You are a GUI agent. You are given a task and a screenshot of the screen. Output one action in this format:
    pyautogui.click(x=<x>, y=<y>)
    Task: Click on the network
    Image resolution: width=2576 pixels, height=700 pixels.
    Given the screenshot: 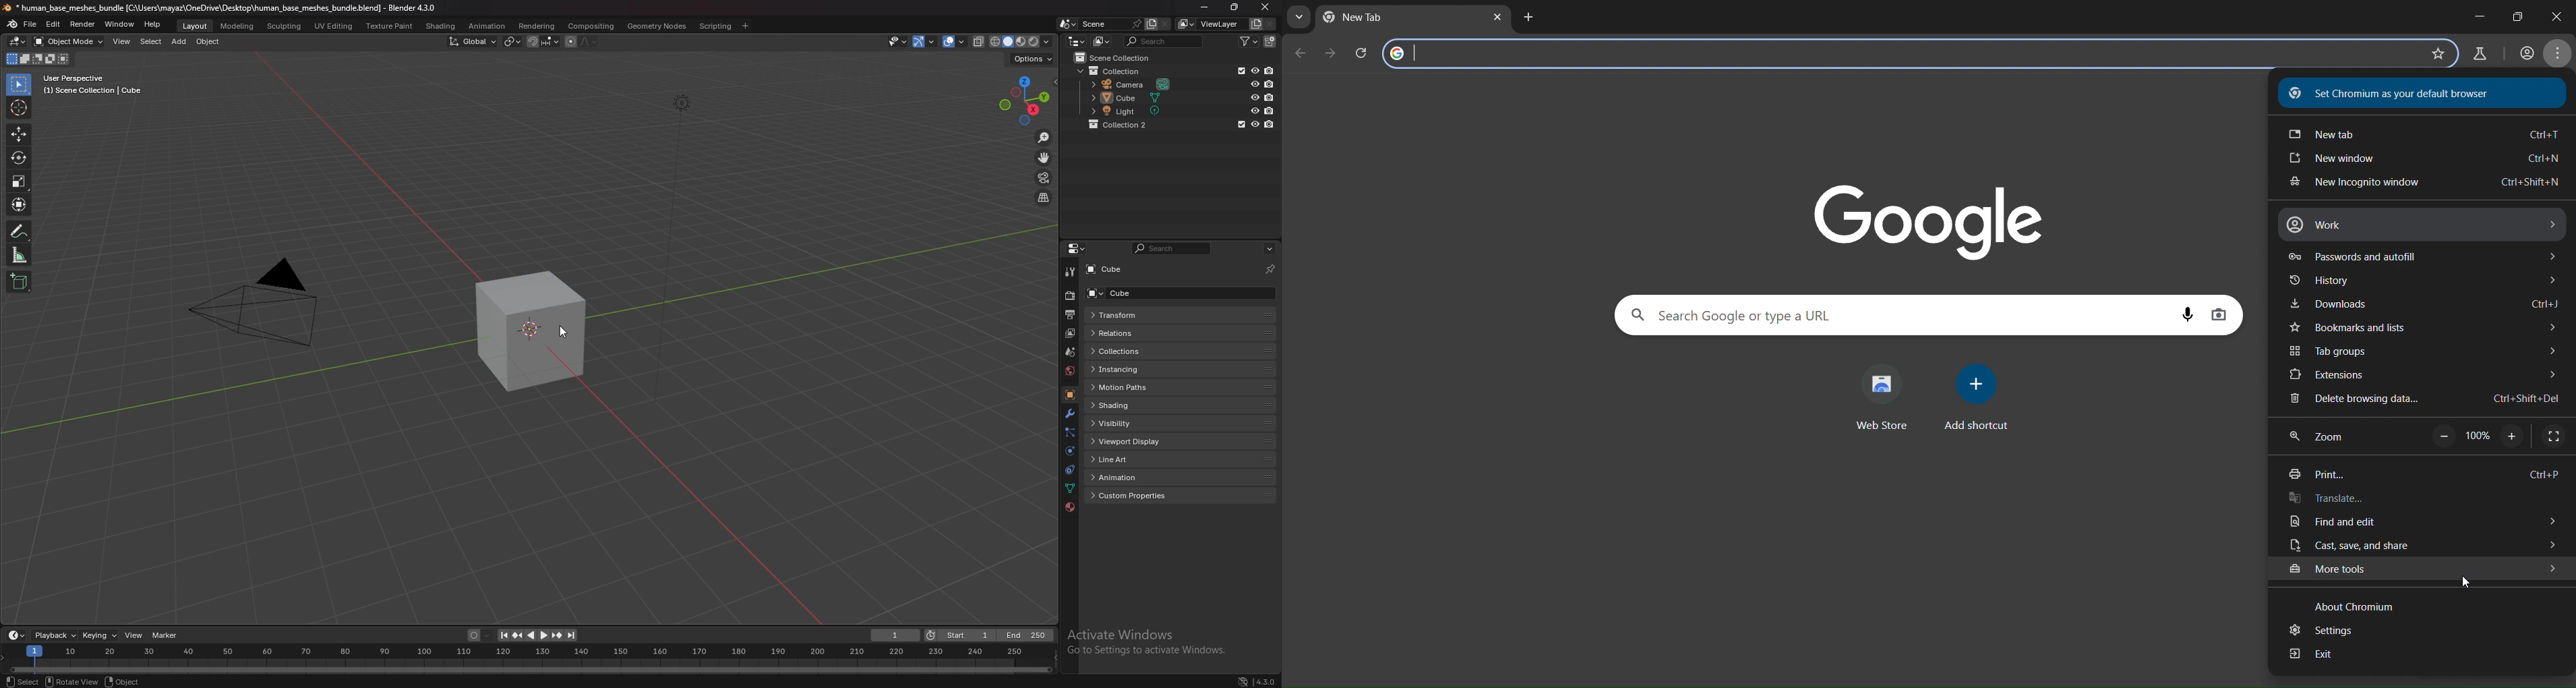 What is the action you would take?
    pyautogui.click(x=1246, y=680)
    